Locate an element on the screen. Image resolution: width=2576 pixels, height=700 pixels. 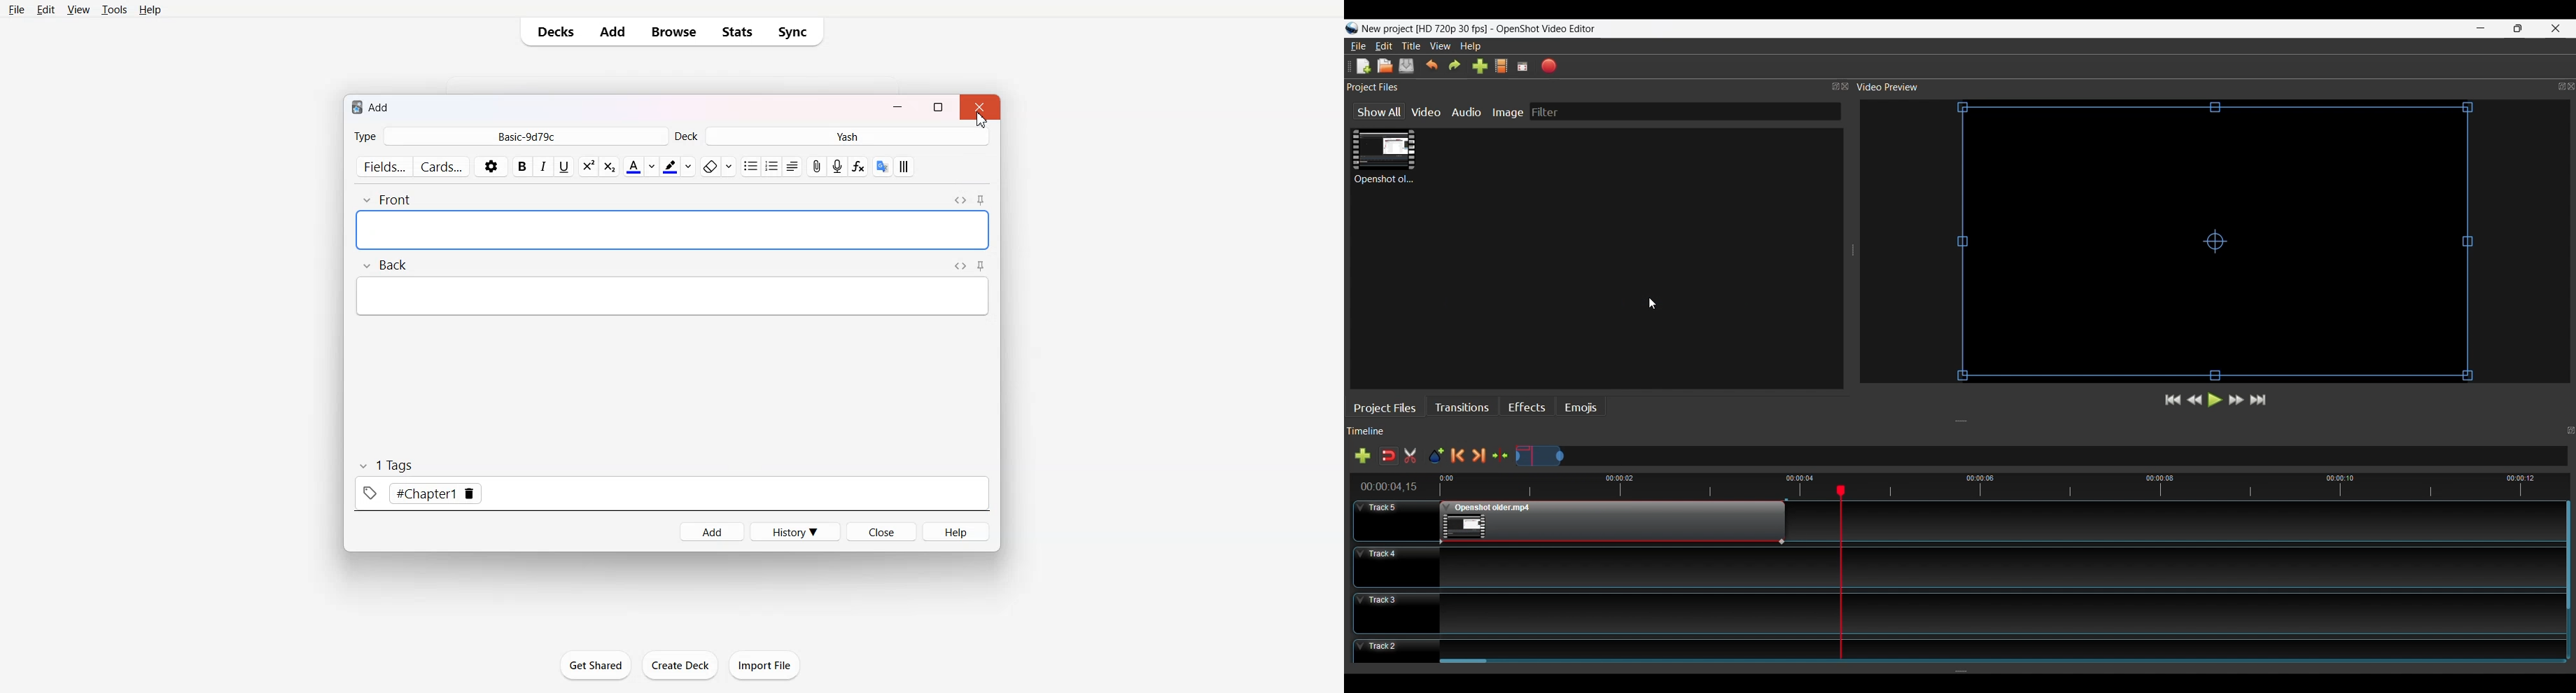
Add Marker is located at coordinates (1436, 456).